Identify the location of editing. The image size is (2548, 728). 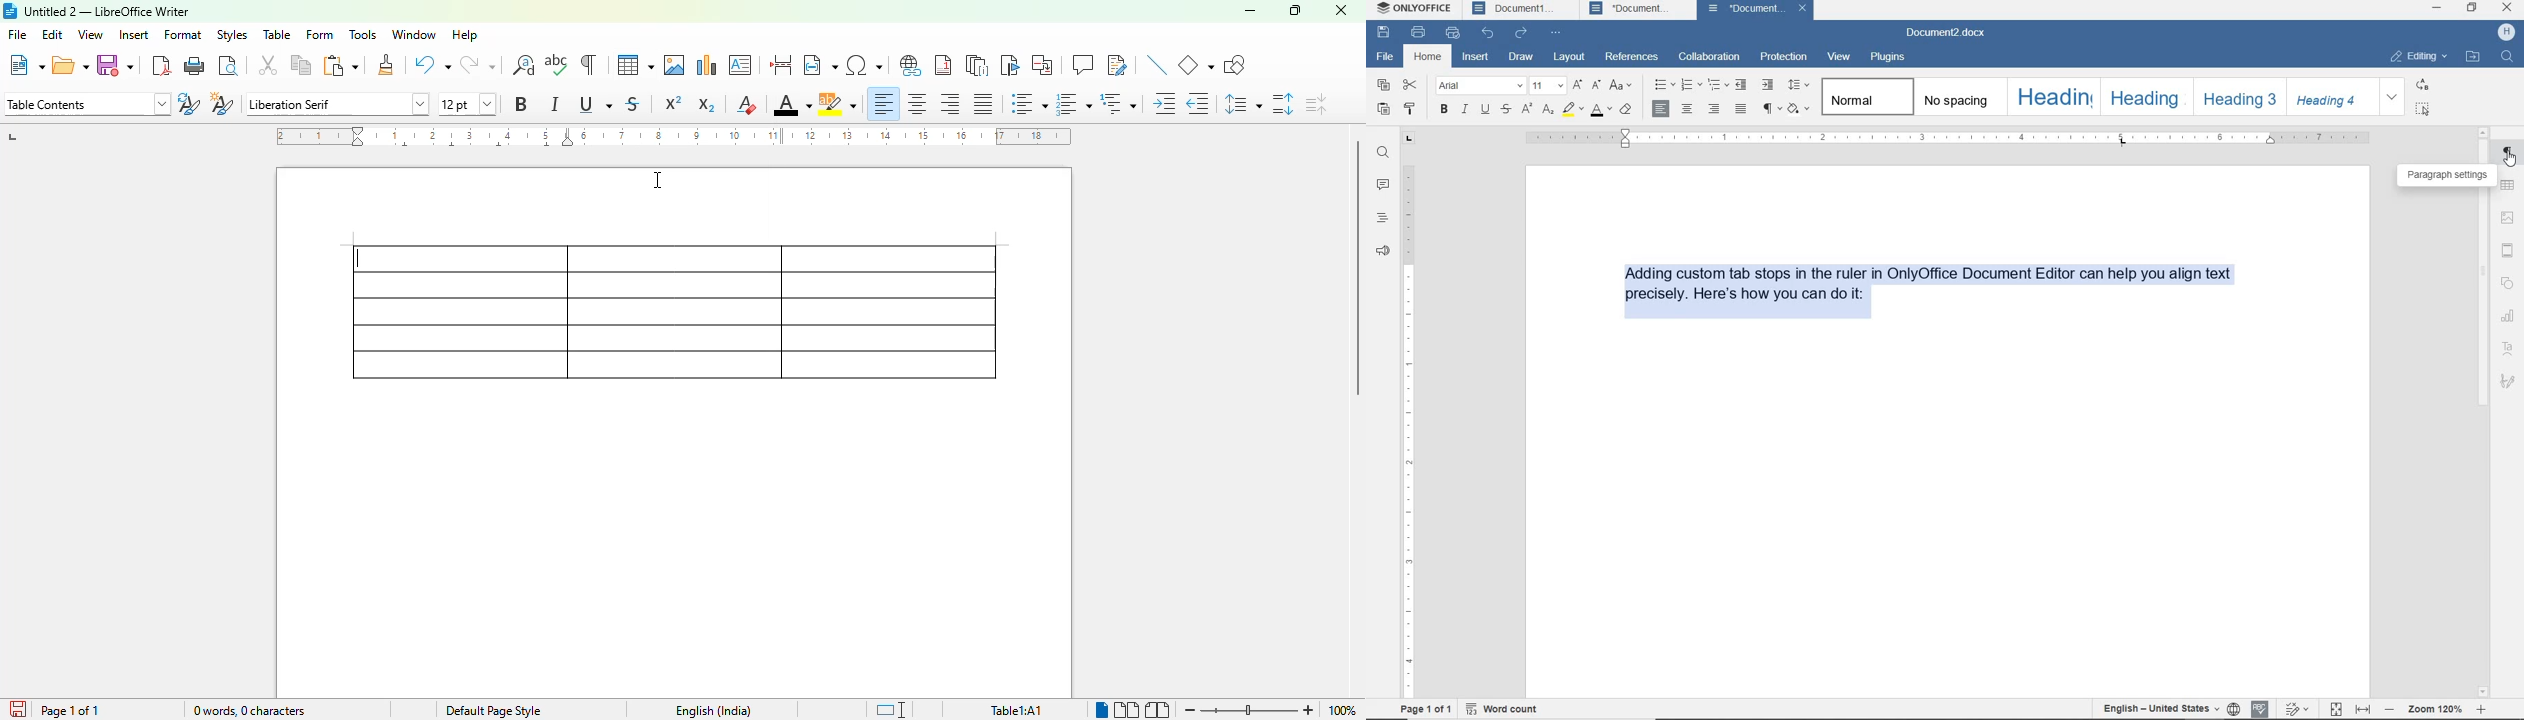
(2417, 57).